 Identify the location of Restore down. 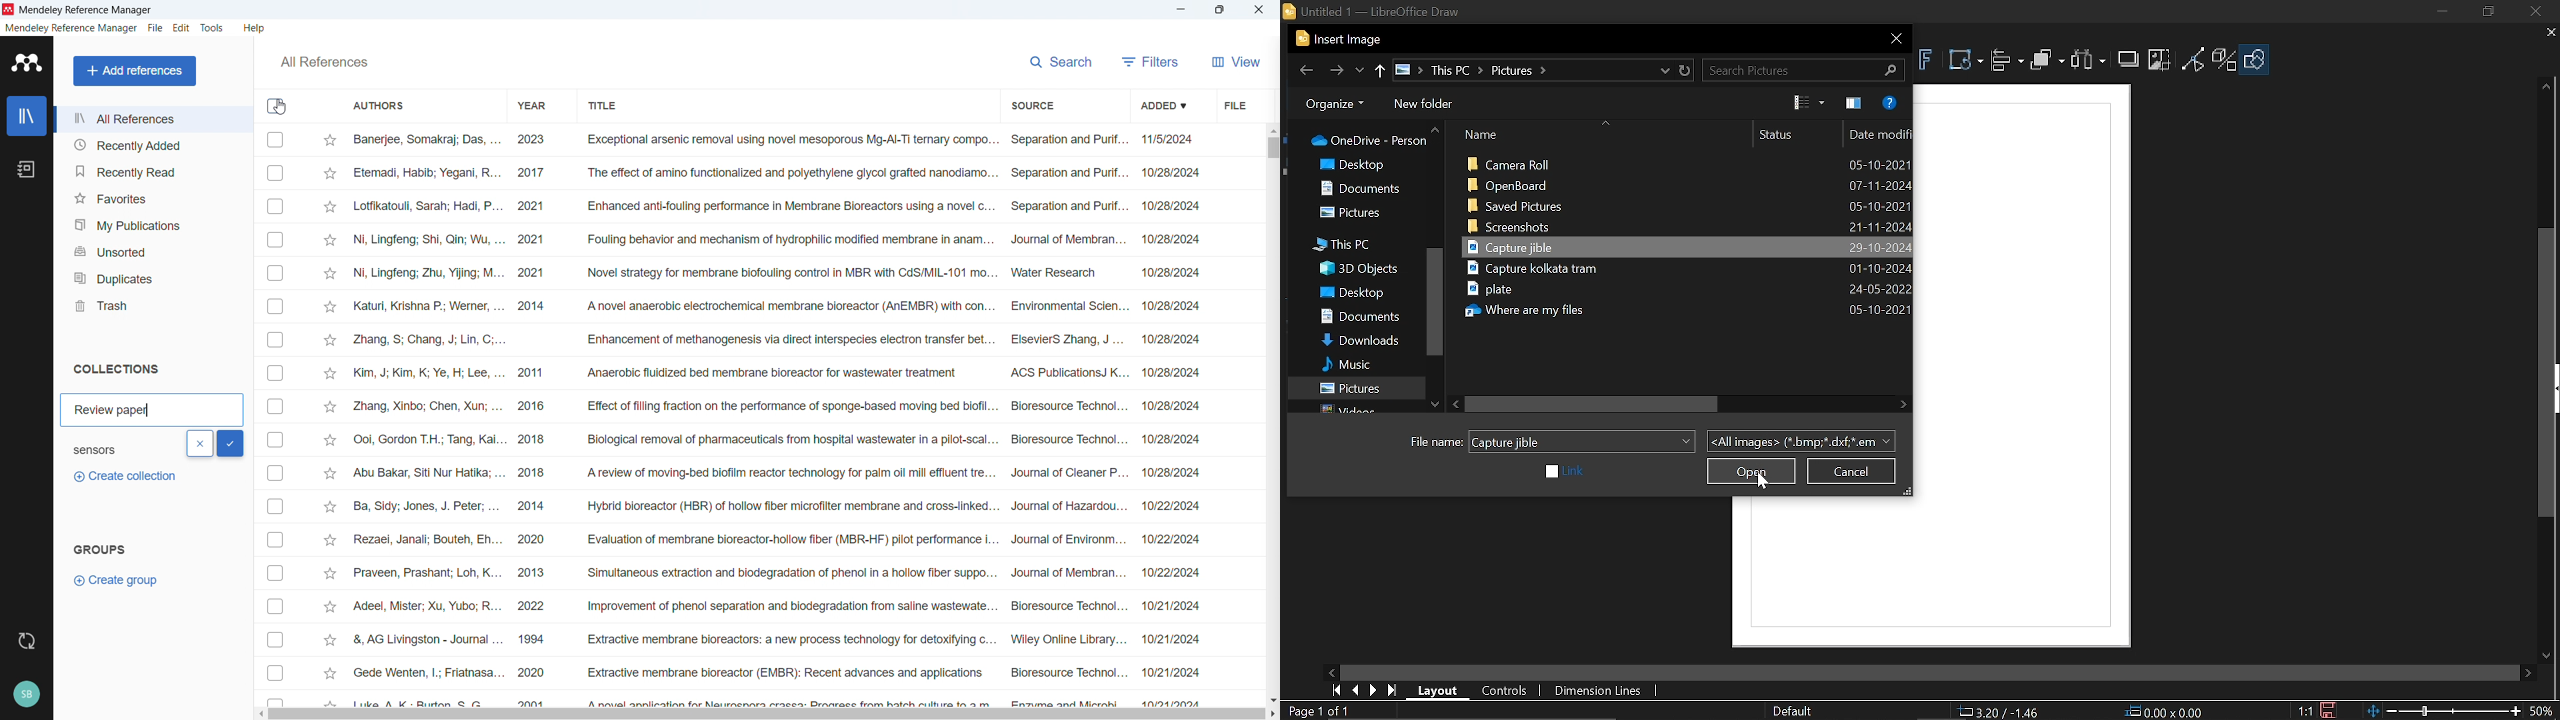
(2485, 11).